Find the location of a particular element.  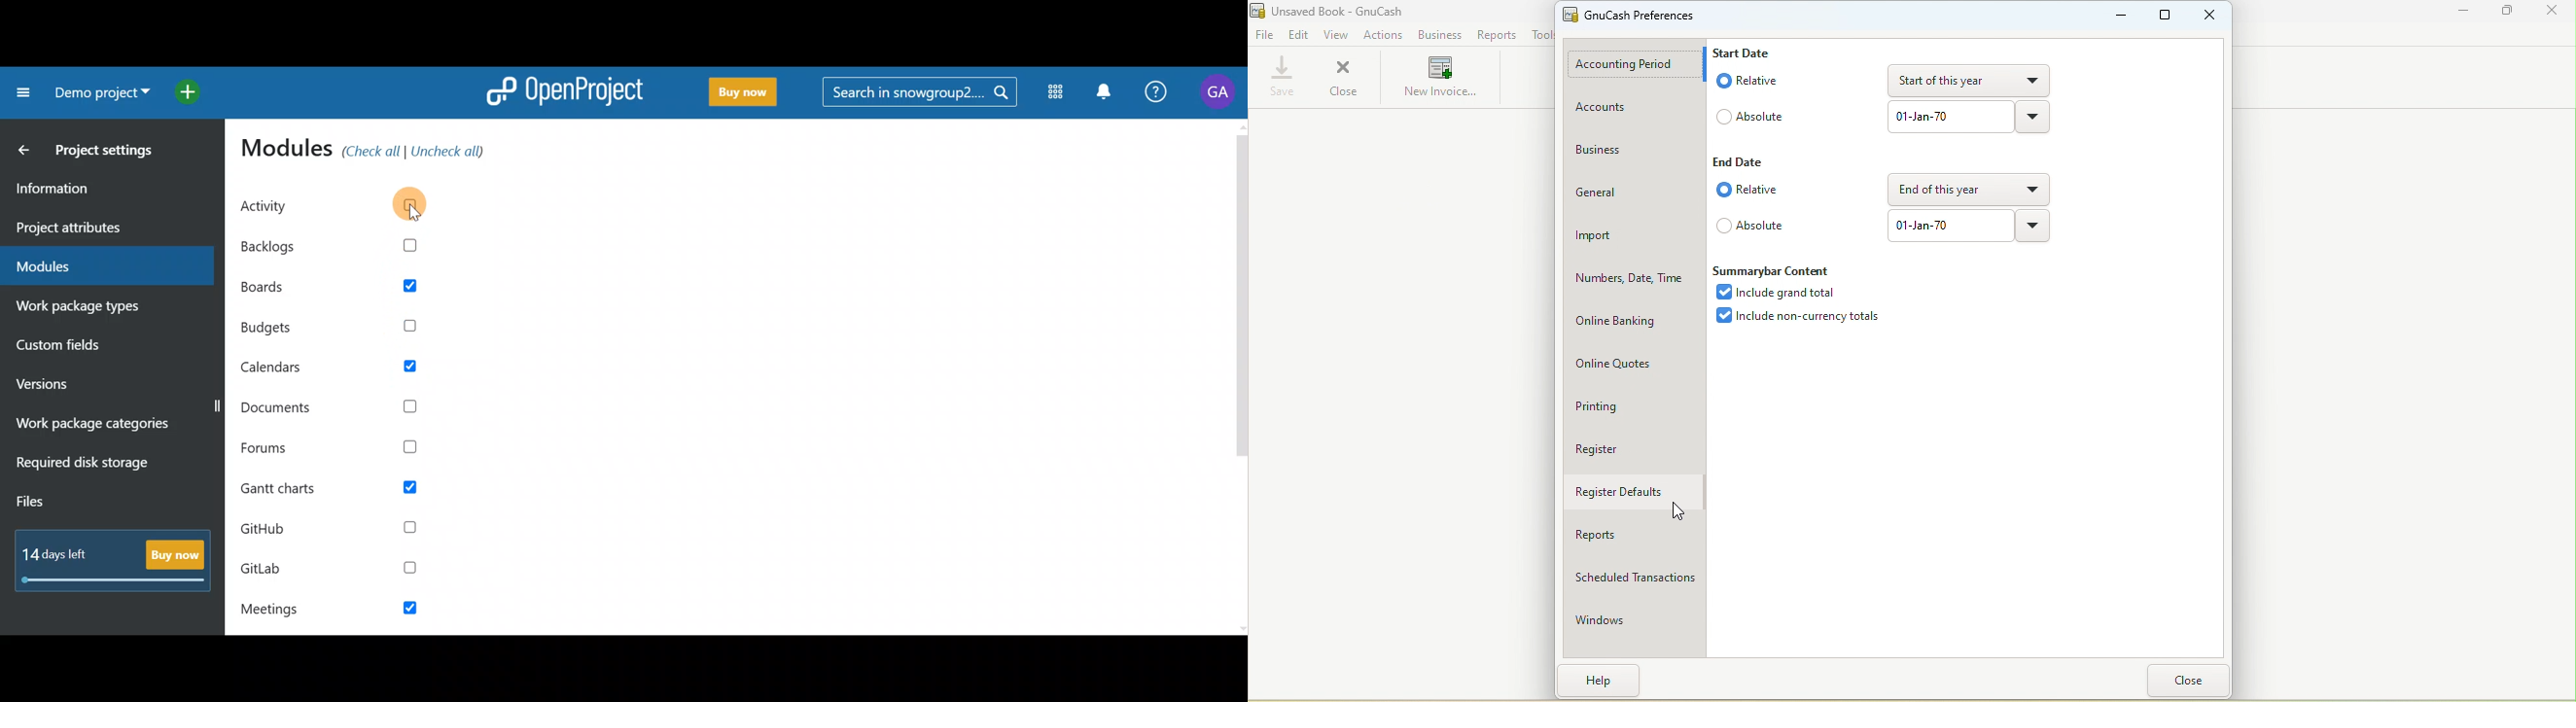

Register defaults is located at coordinates (1629, 496).